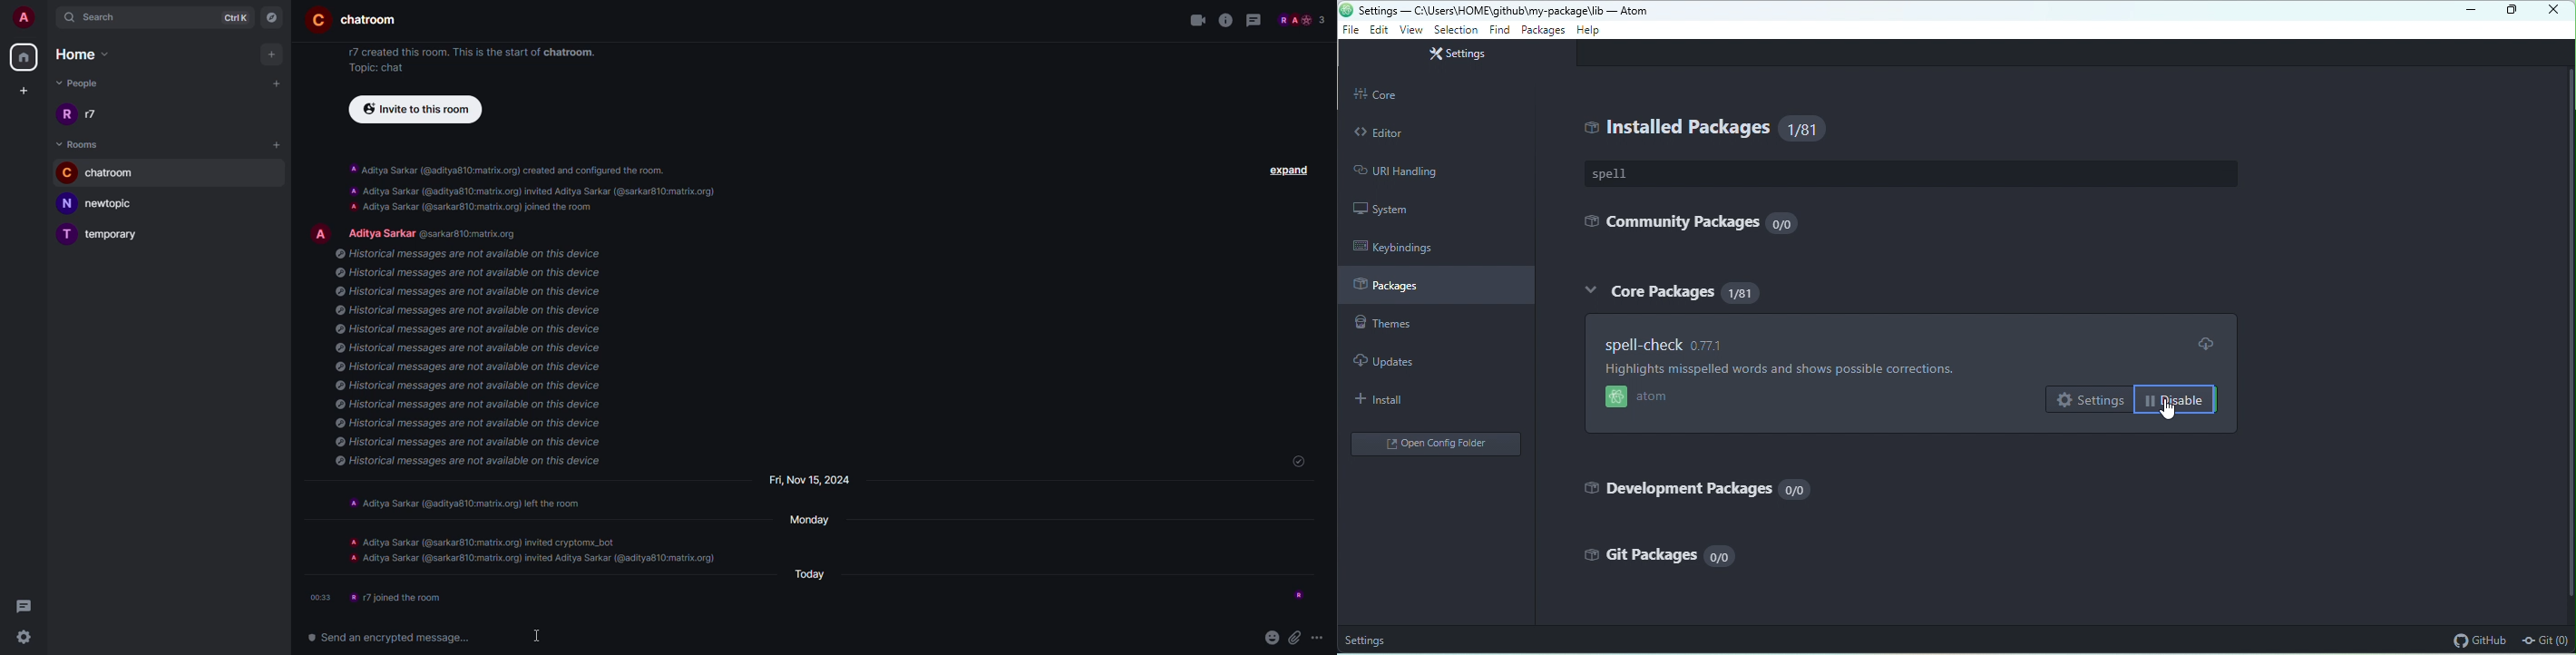 The image size is (2576, 672). What do you see at coordinates (1288, 171) in the screenshot?
I see `expand` at bounding box center [1288, 171].